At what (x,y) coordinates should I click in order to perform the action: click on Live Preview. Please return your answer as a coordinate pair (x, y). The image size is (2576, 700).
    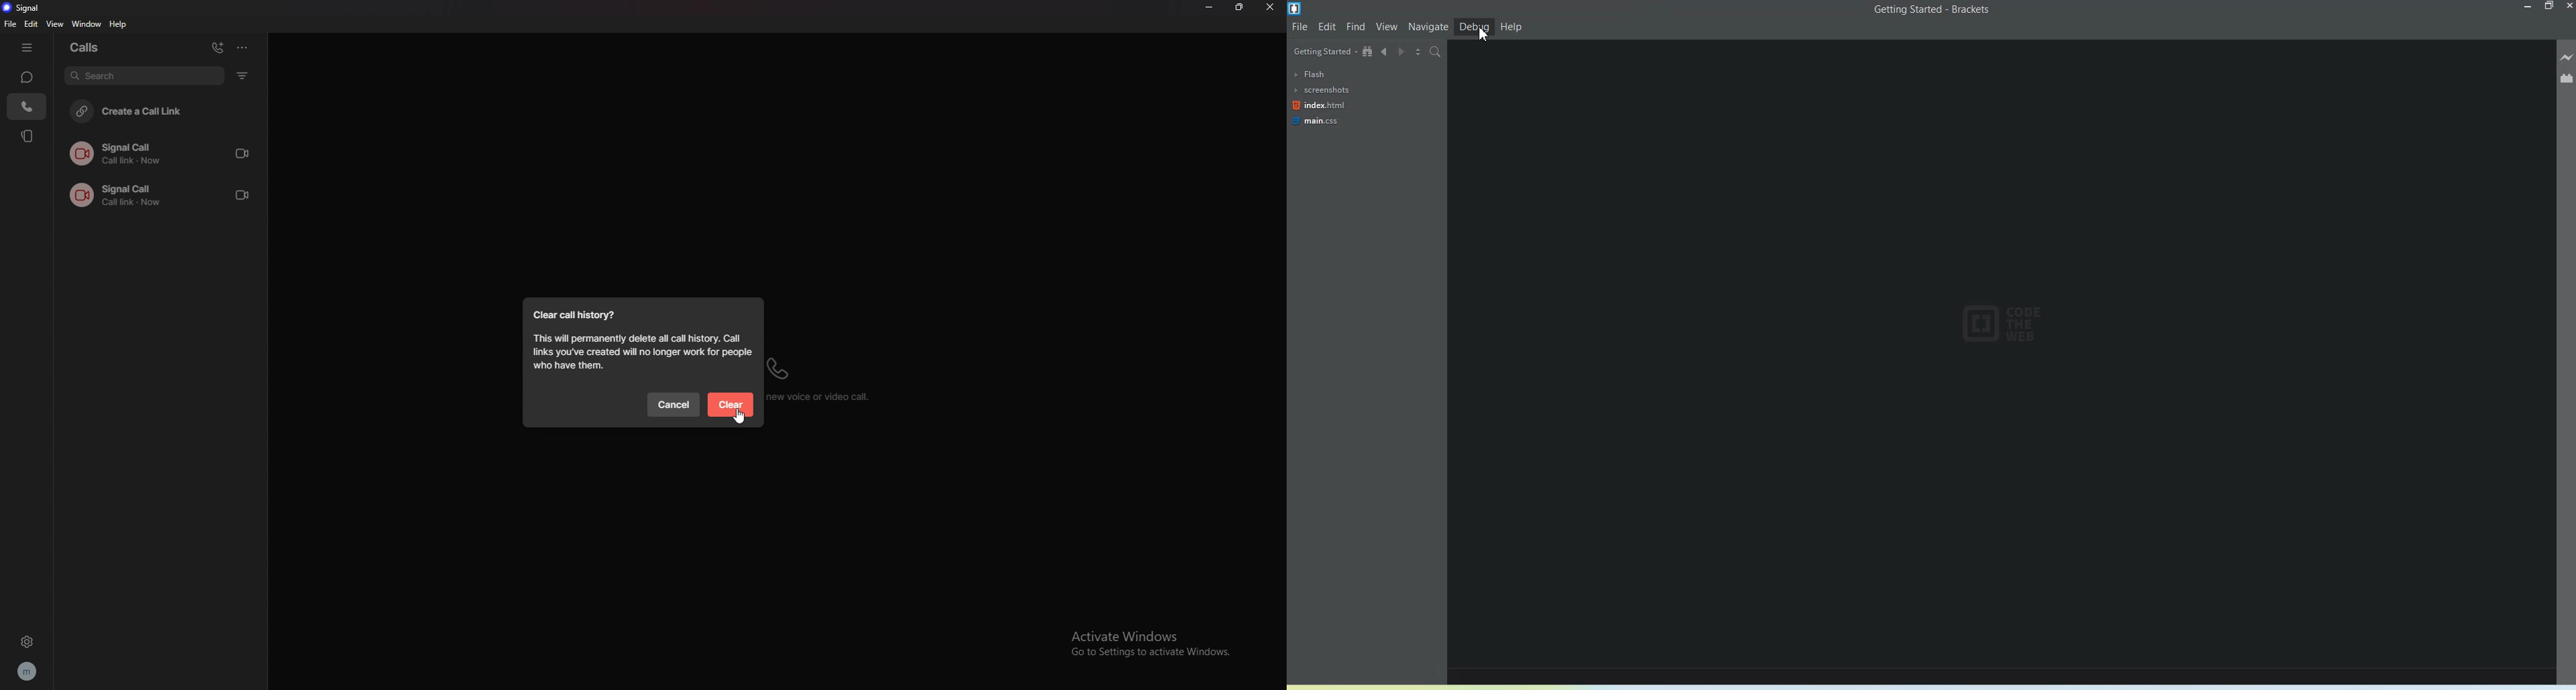
    Looking at the image, I should click on (2567, 58).